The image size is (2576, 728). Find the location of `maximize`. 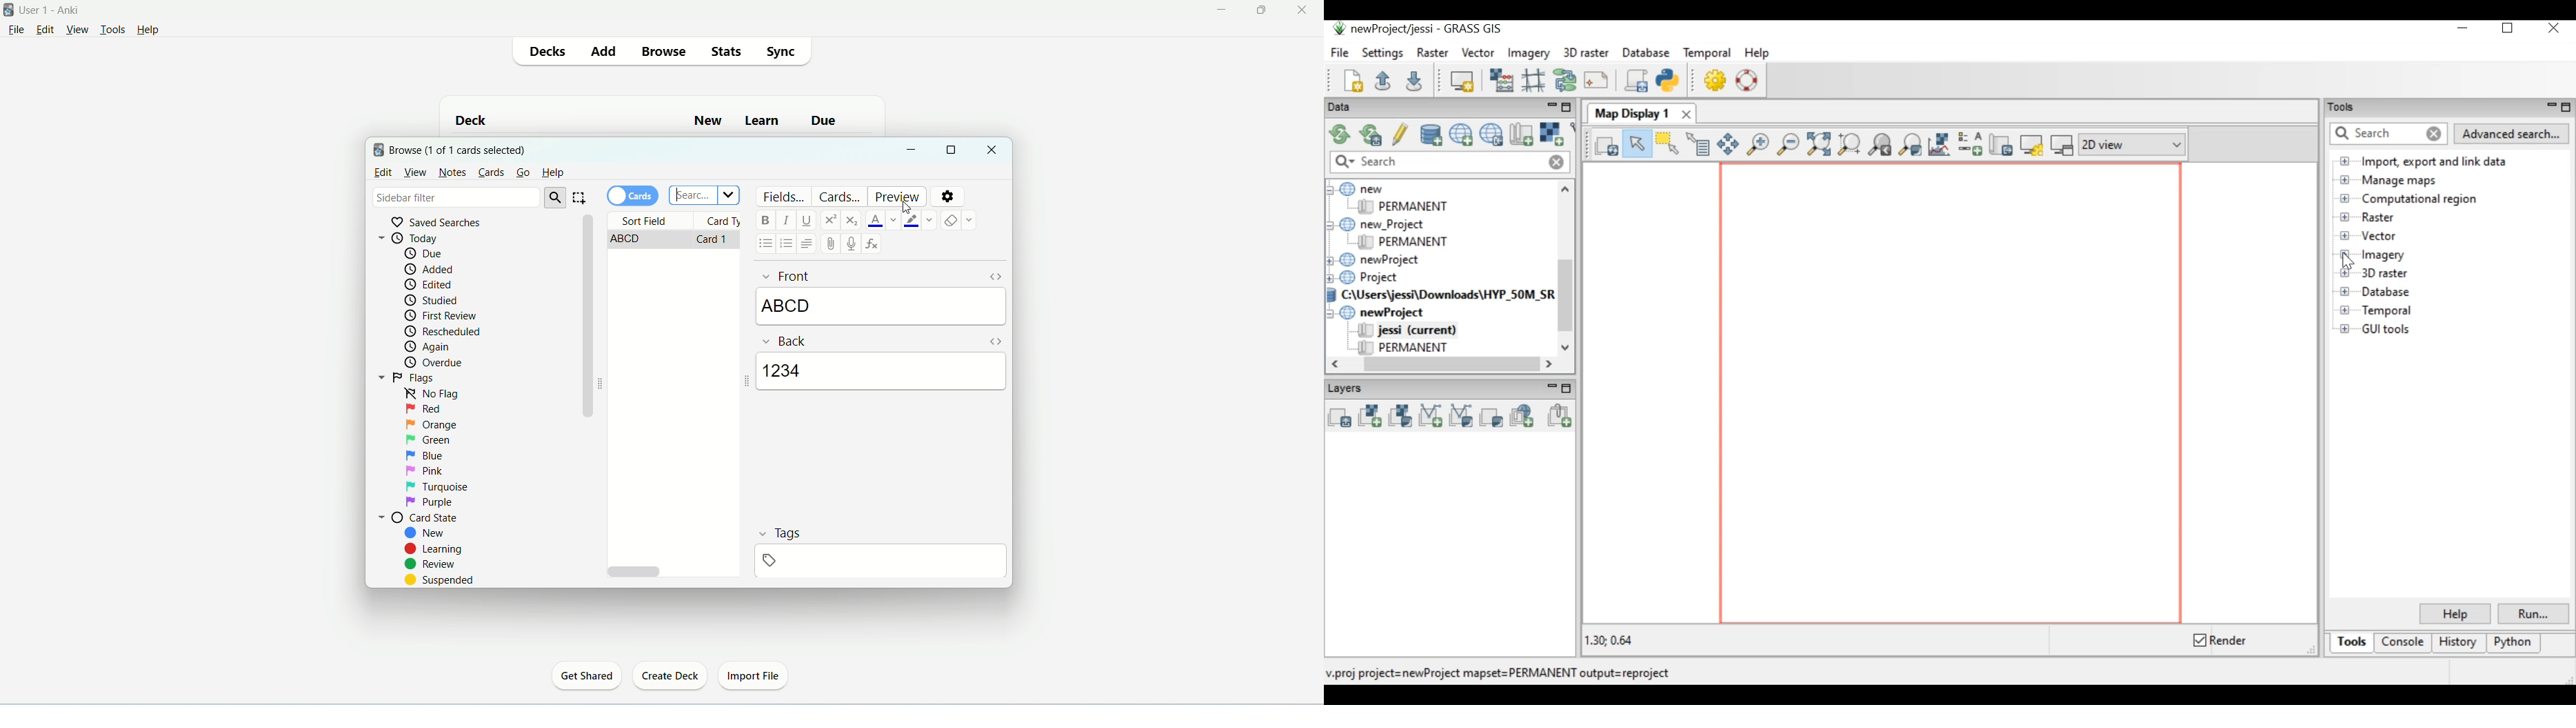

maximize is located at coordinates (1261, 10).